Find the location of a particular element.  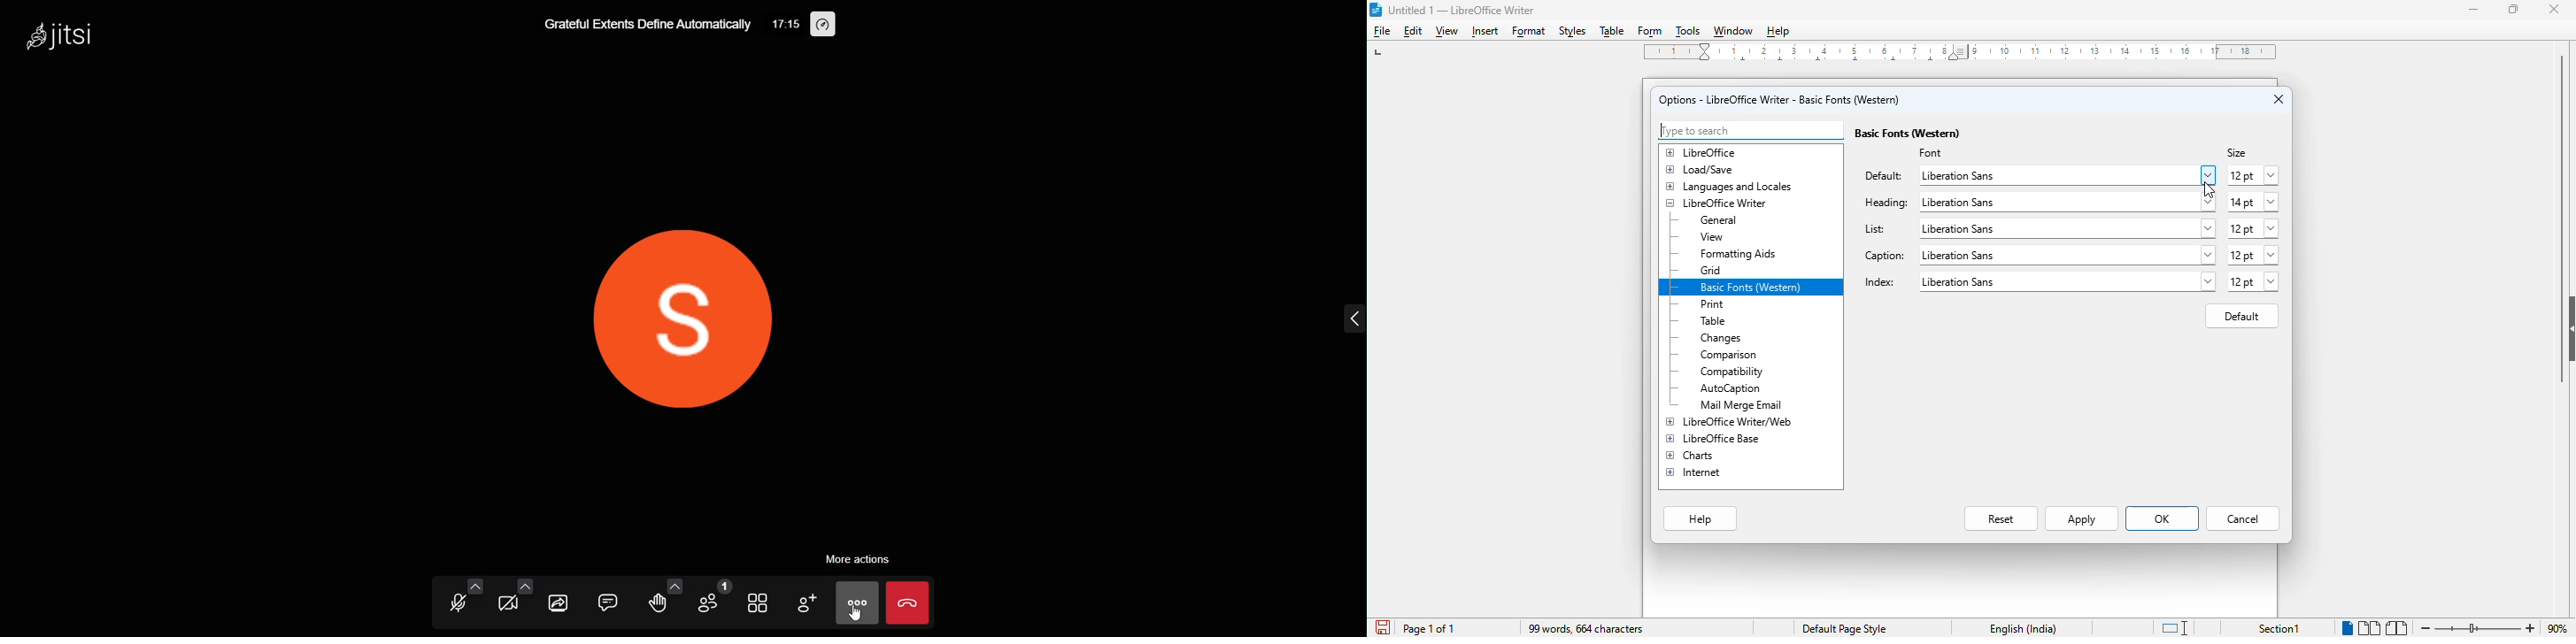

audio setting is located at coordinates (476, 584).